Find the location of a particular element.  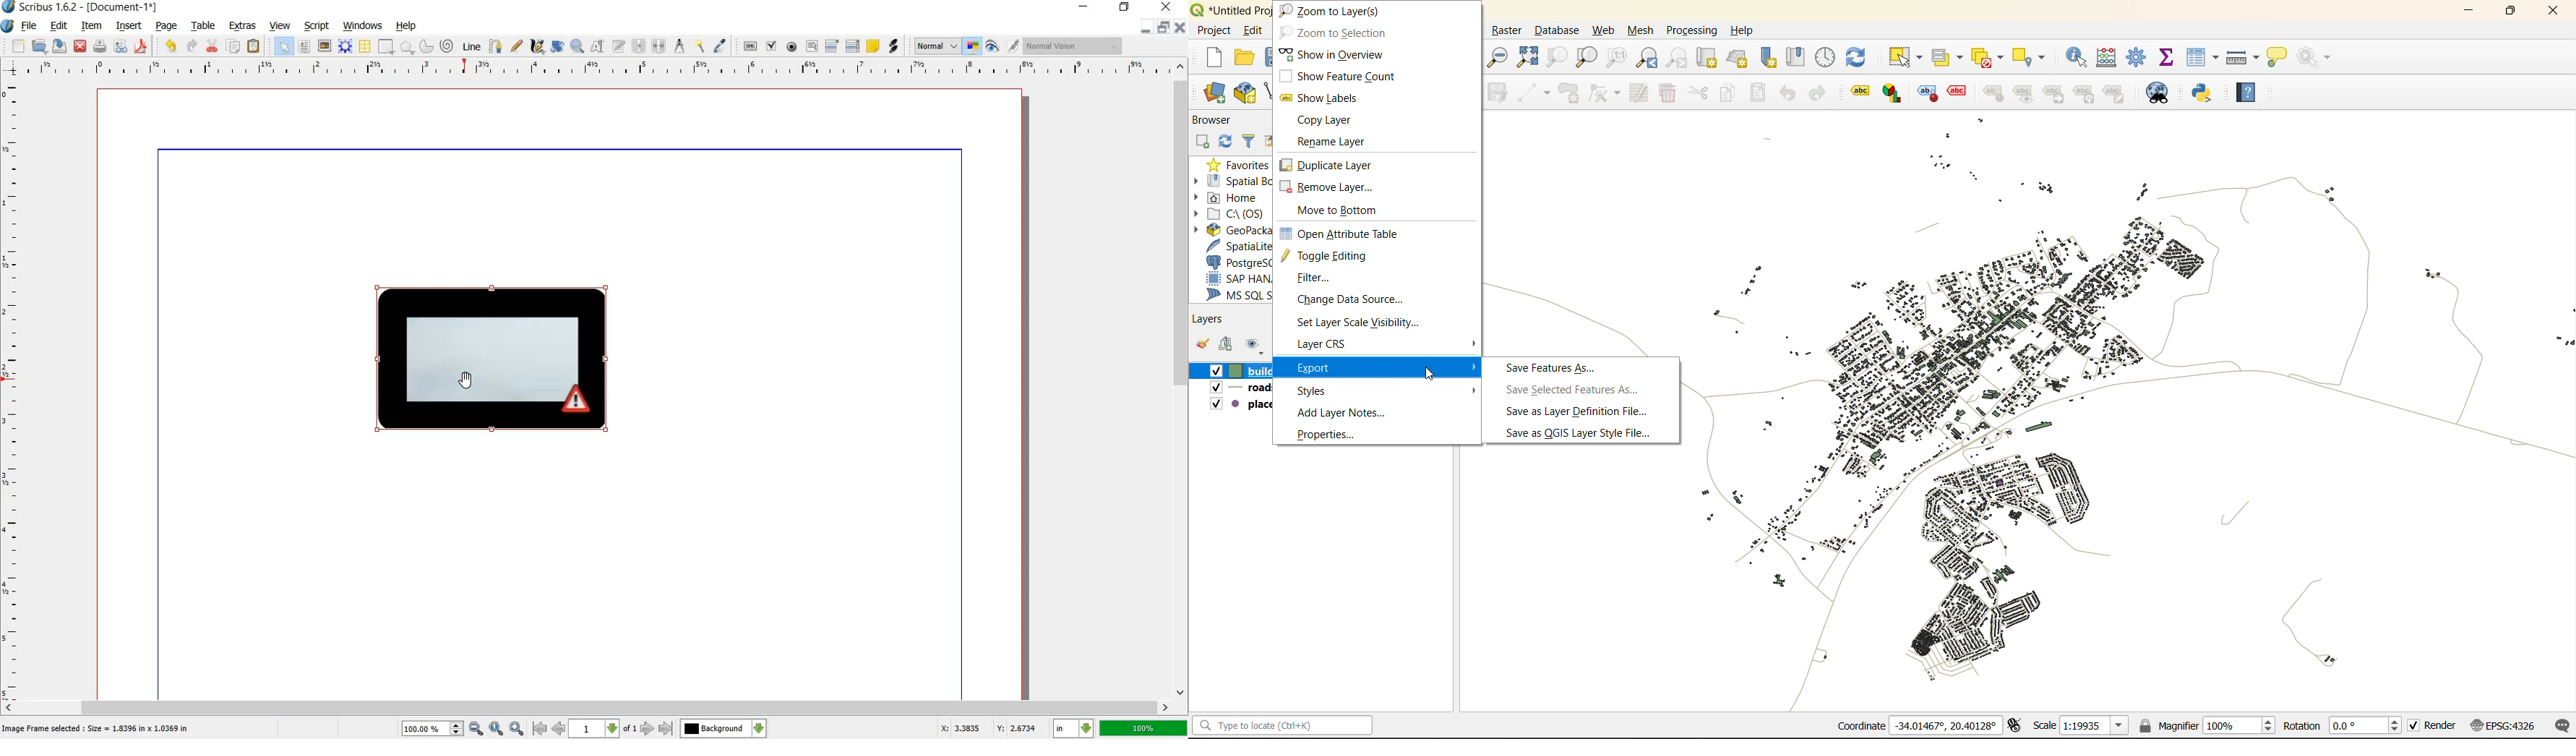

item is located at coordinates (89, 25).